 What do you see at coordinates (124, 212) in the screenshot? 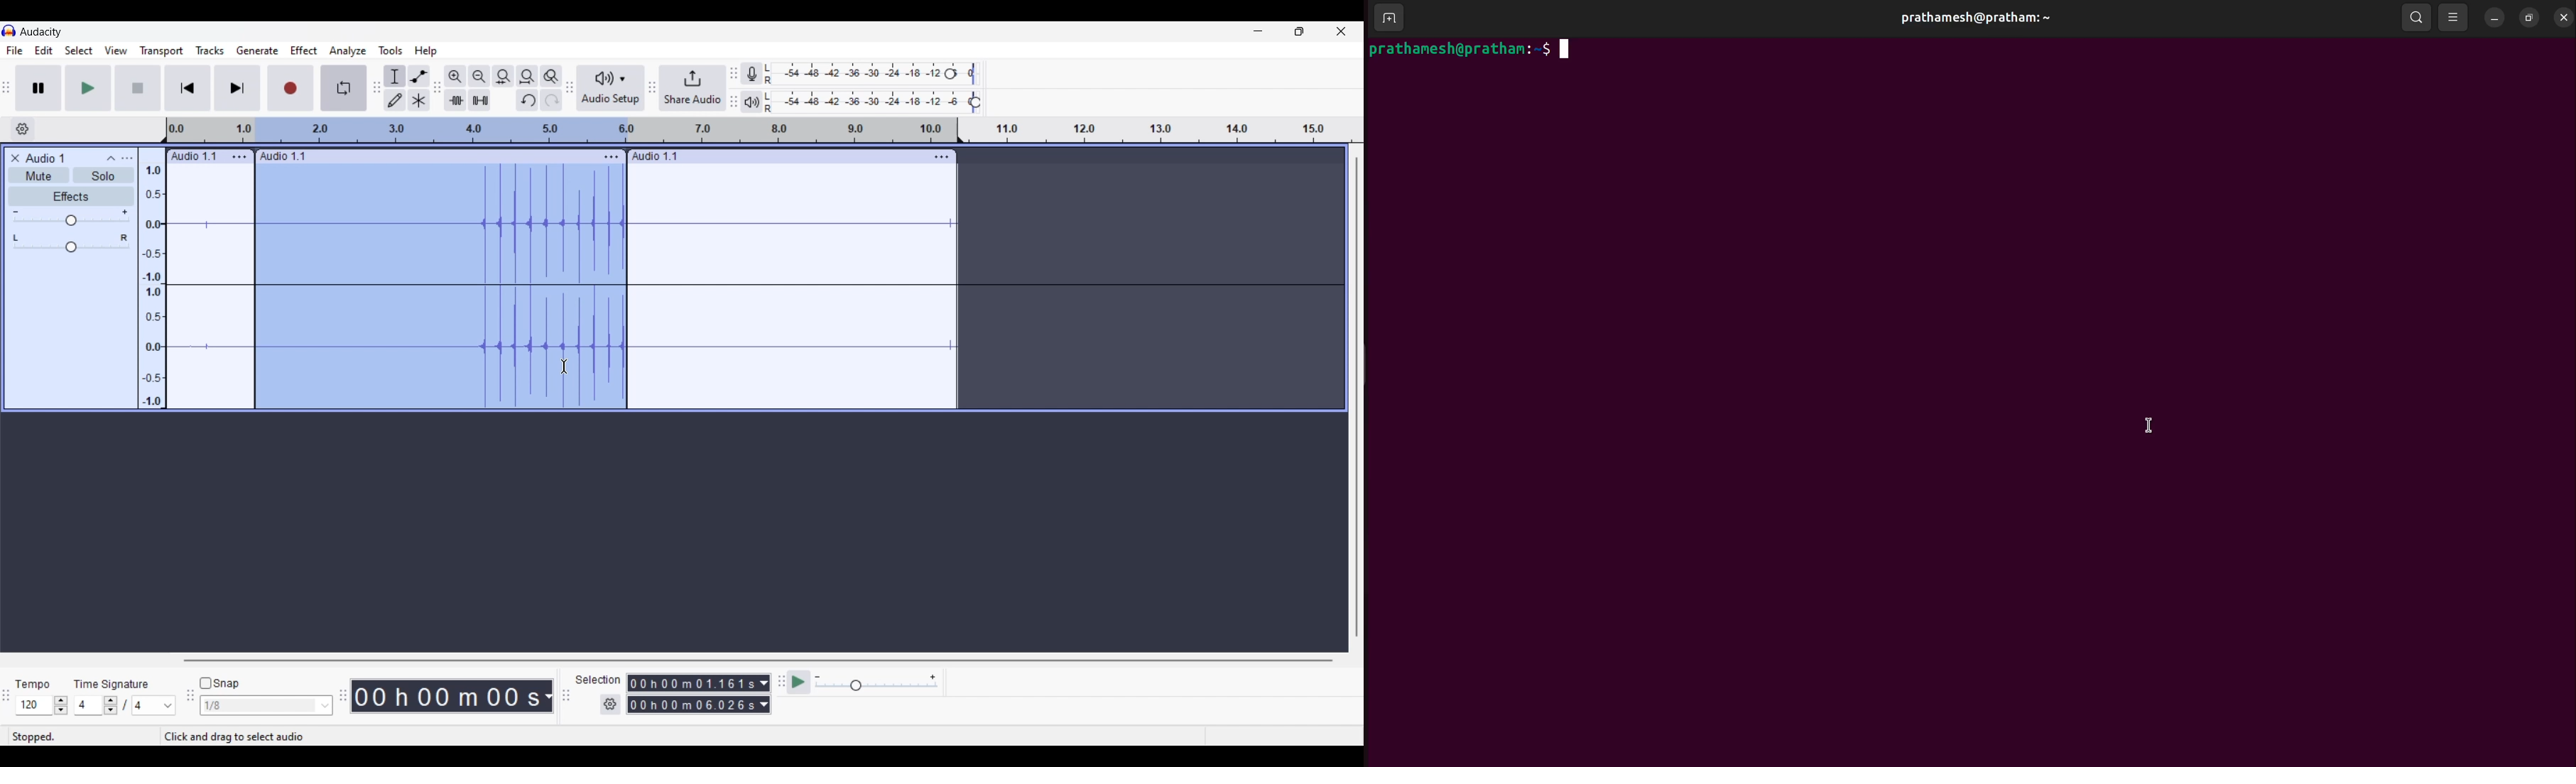
I see `Maximum gain` at bounding box center [124, 212].